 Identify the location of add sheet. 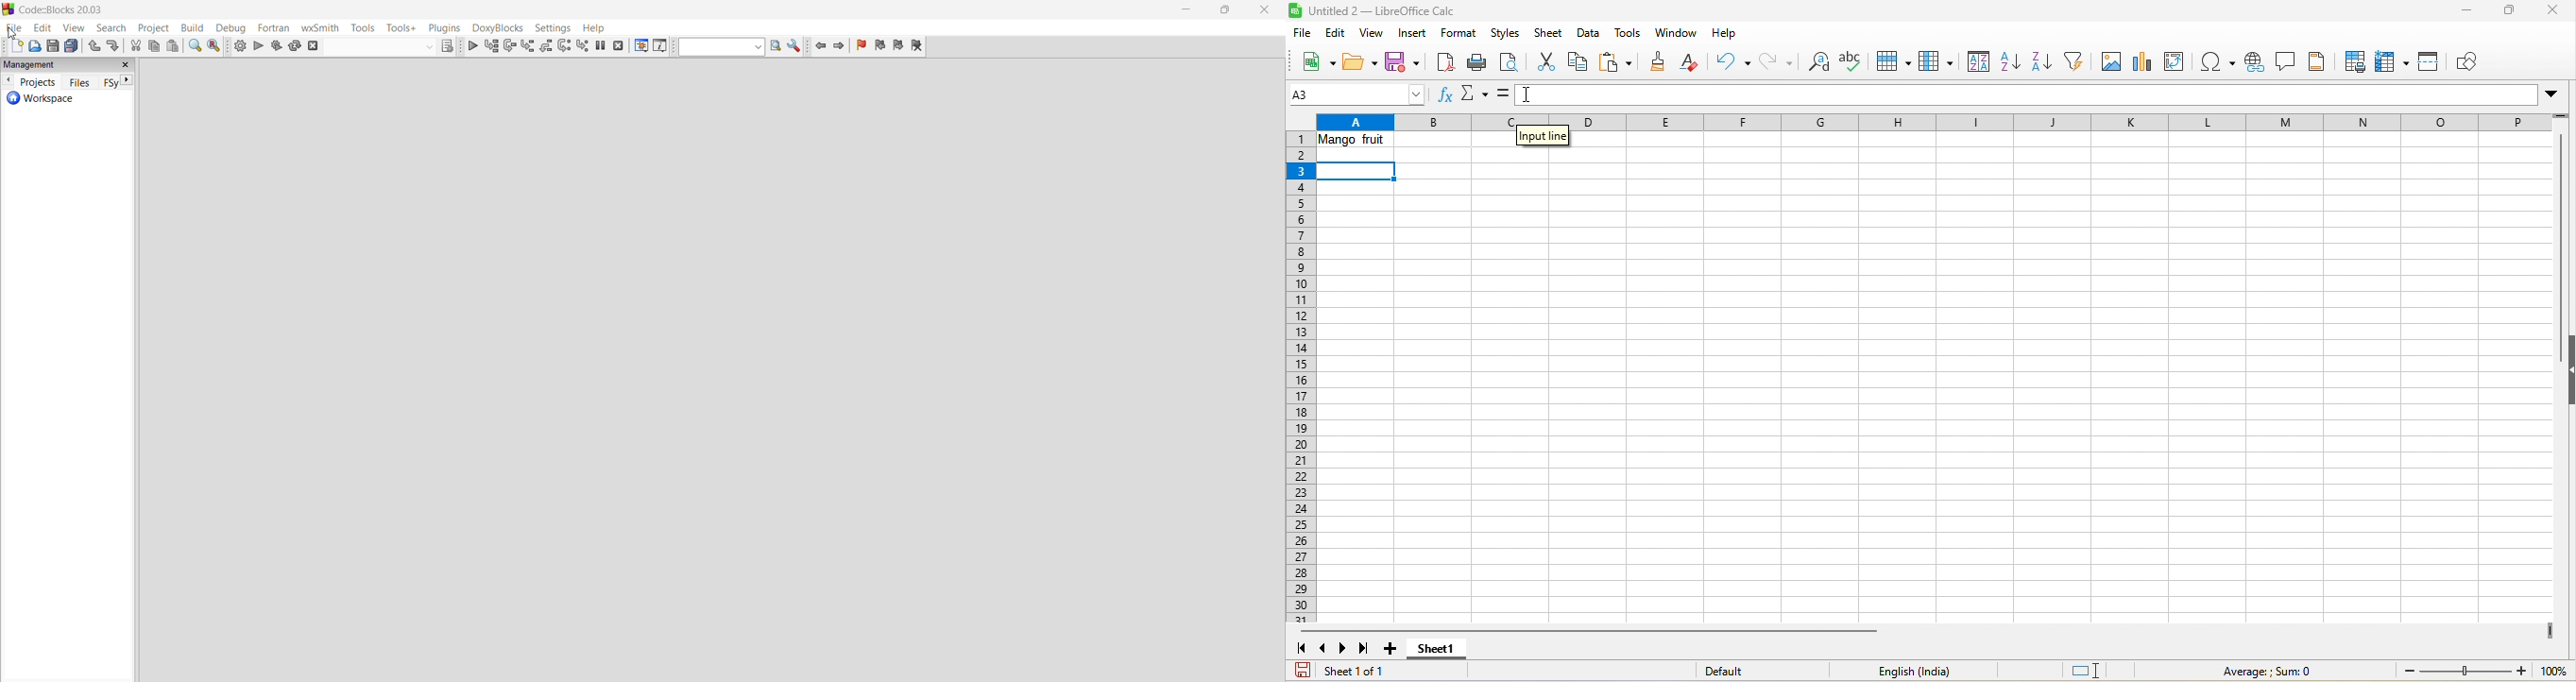
(1396, 649).